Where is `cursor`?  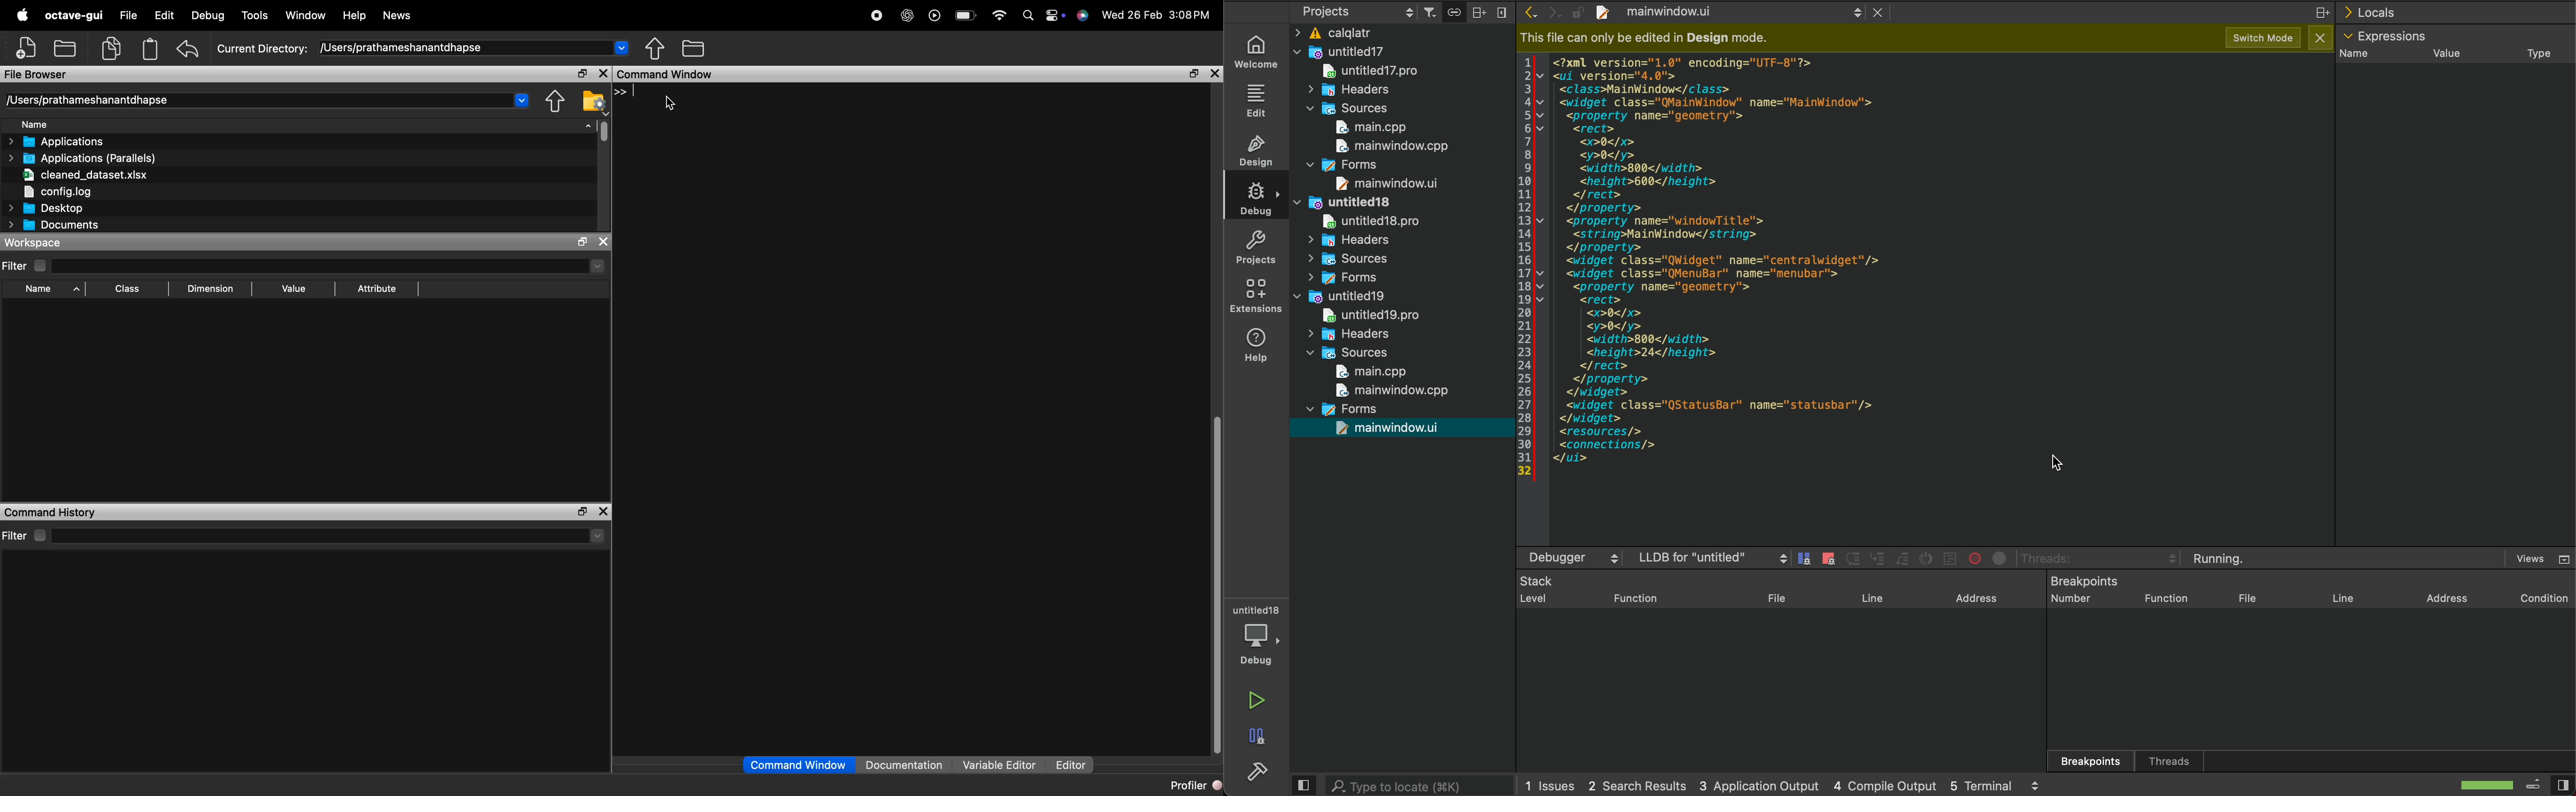 cursor is located at coordinates (670, 103).